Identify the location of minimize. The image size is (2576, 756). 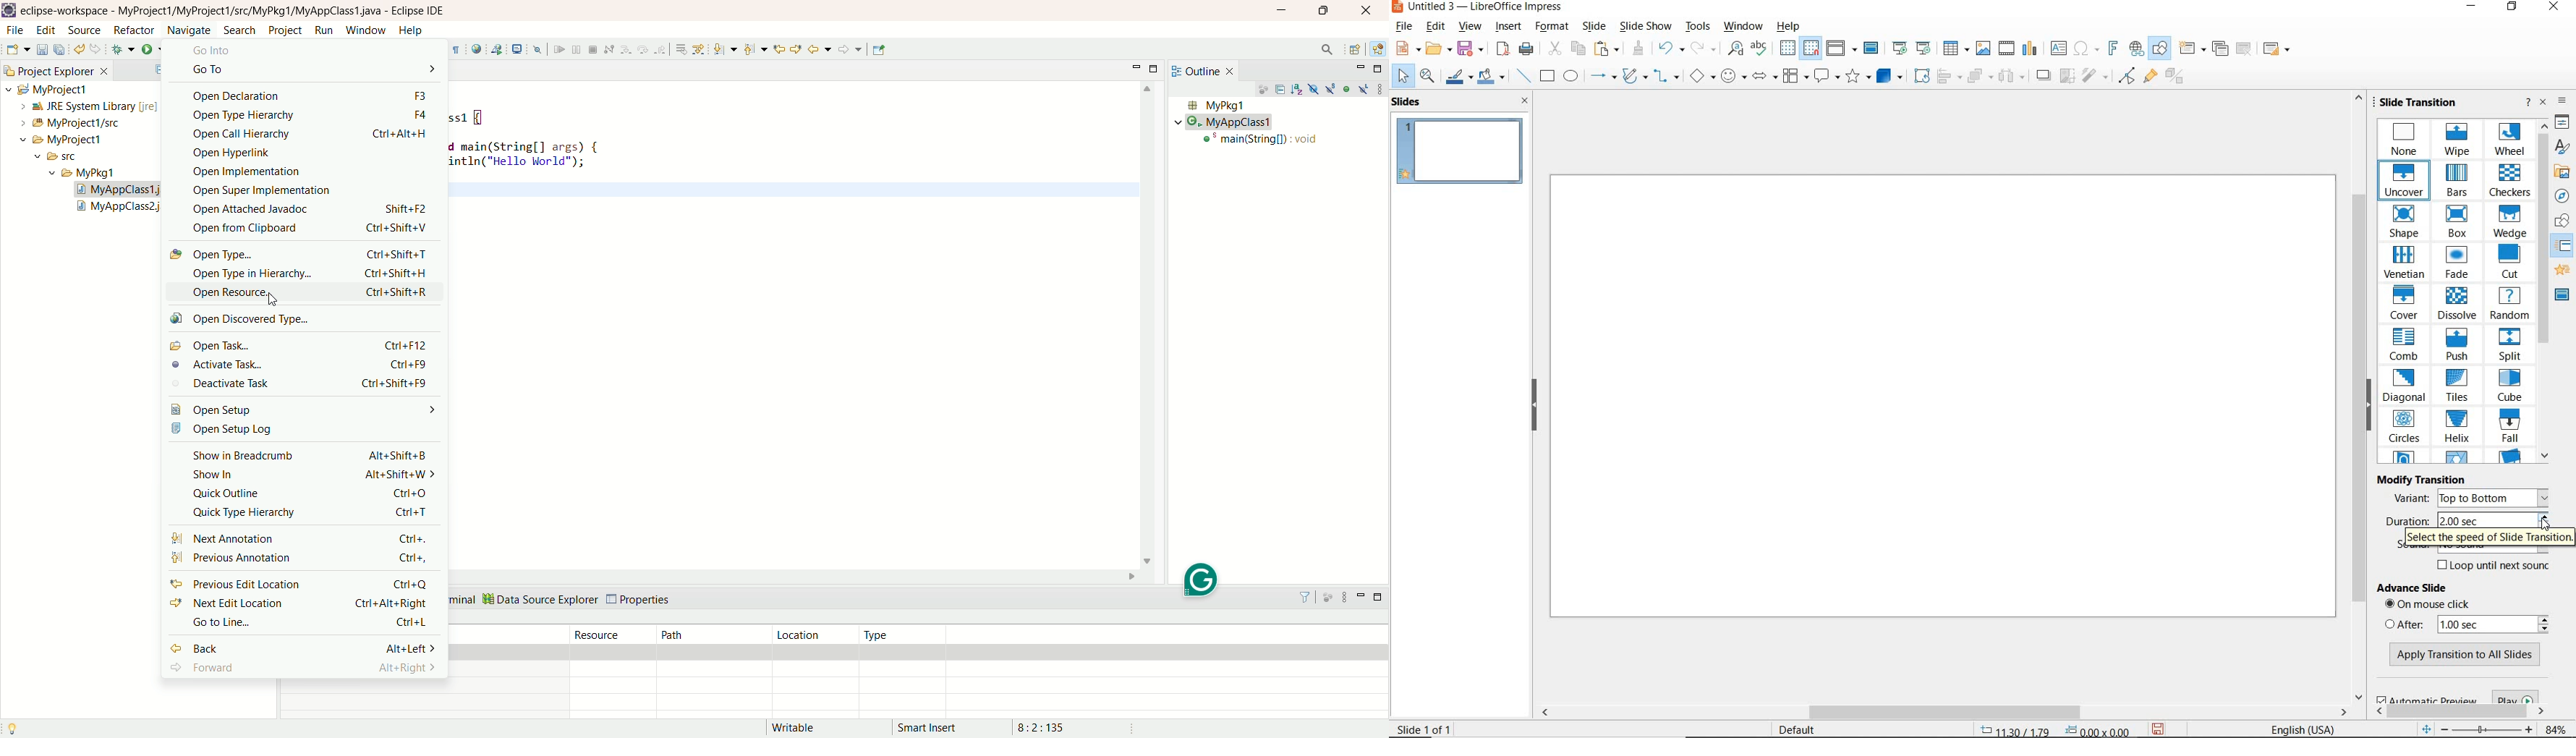
(1282, 9).